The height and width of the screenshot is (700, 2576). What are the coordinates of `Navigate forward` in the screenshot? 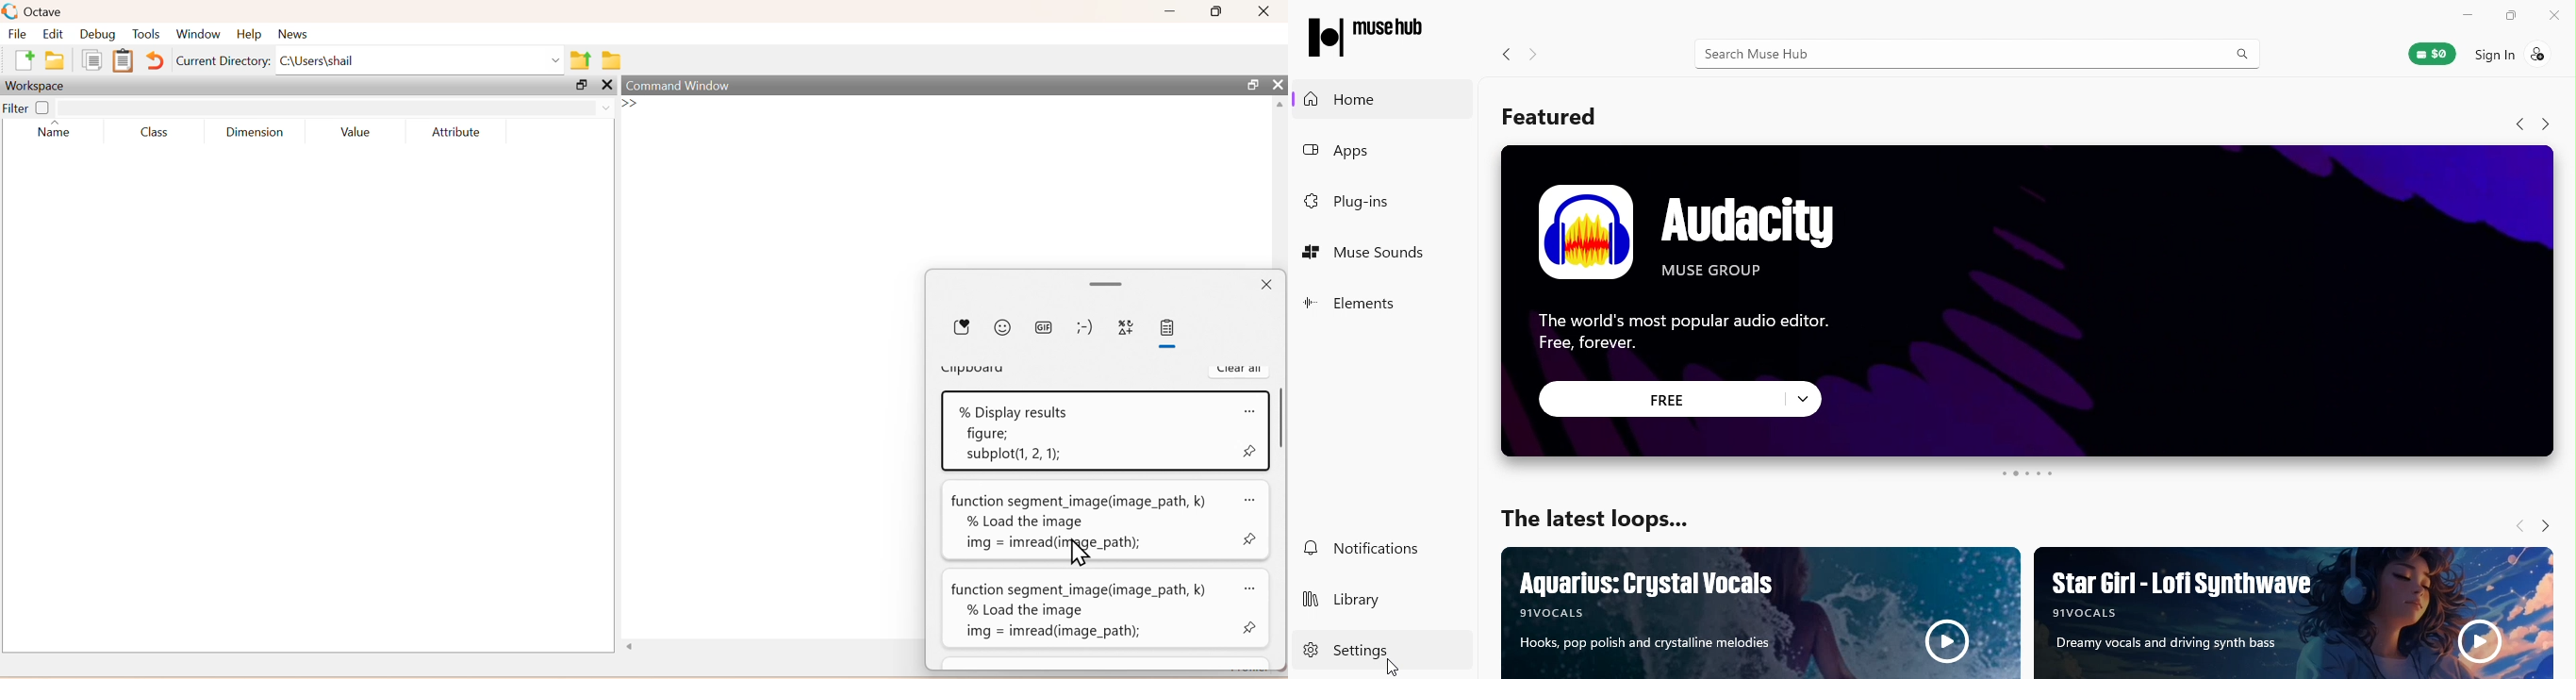 It's located at (1531, 55).